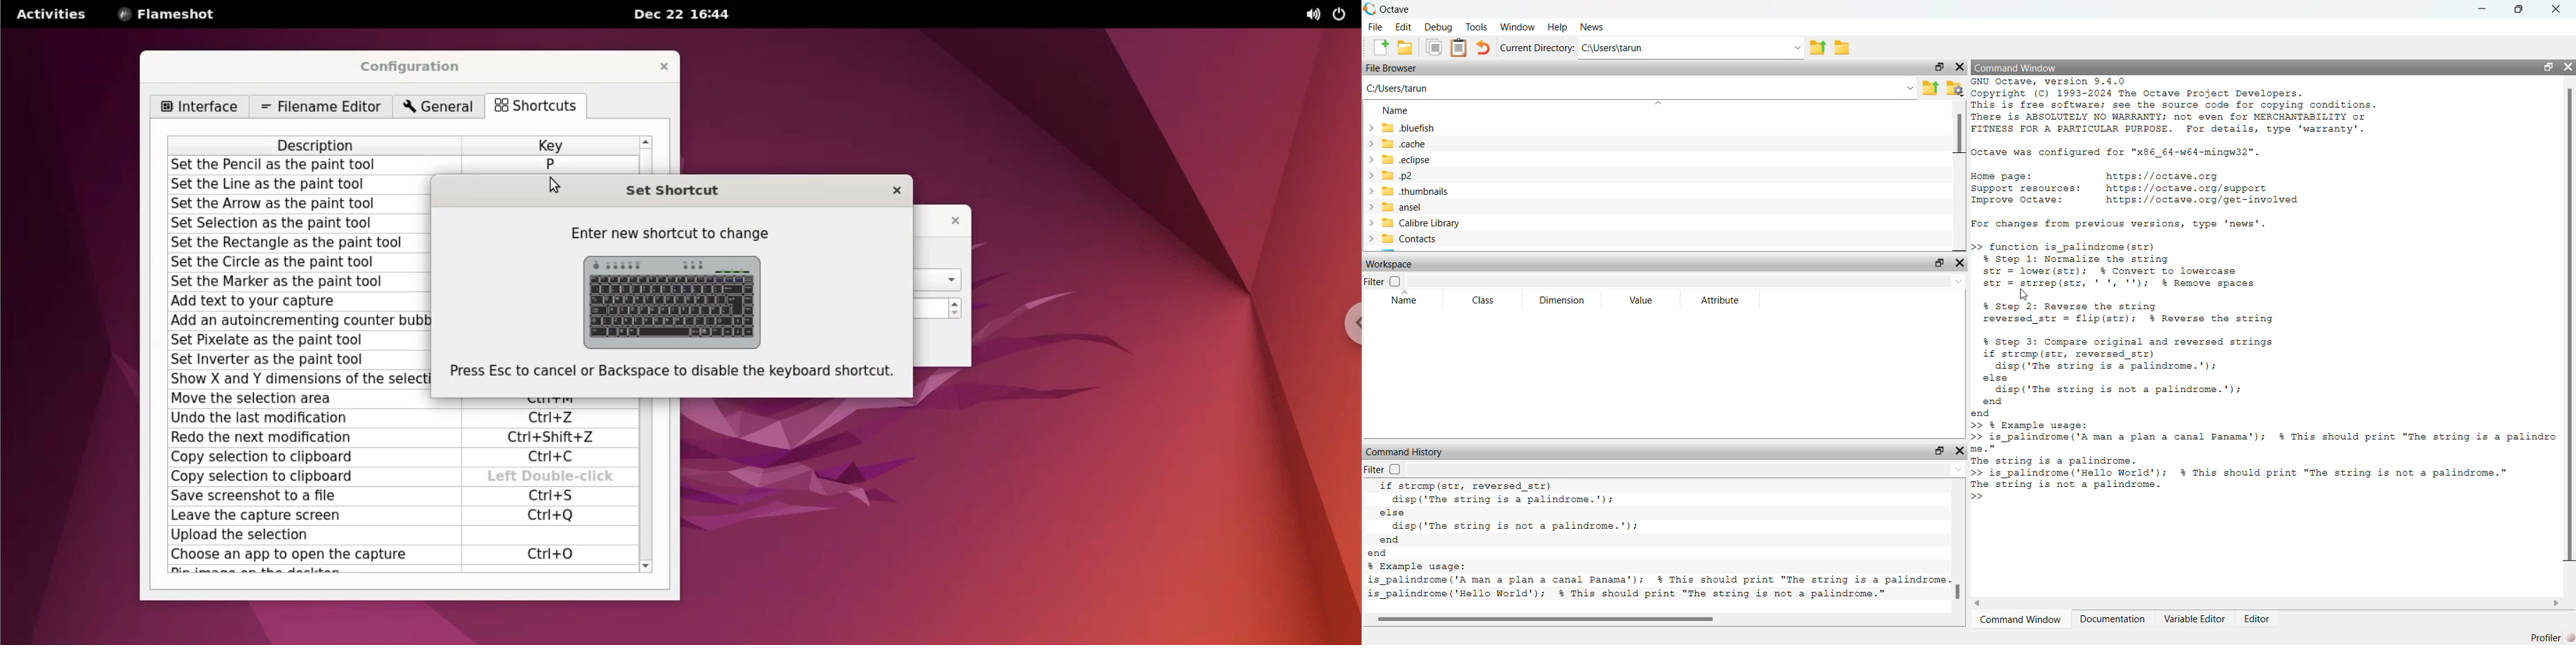  I want to click on paste , so click(1460, 48).